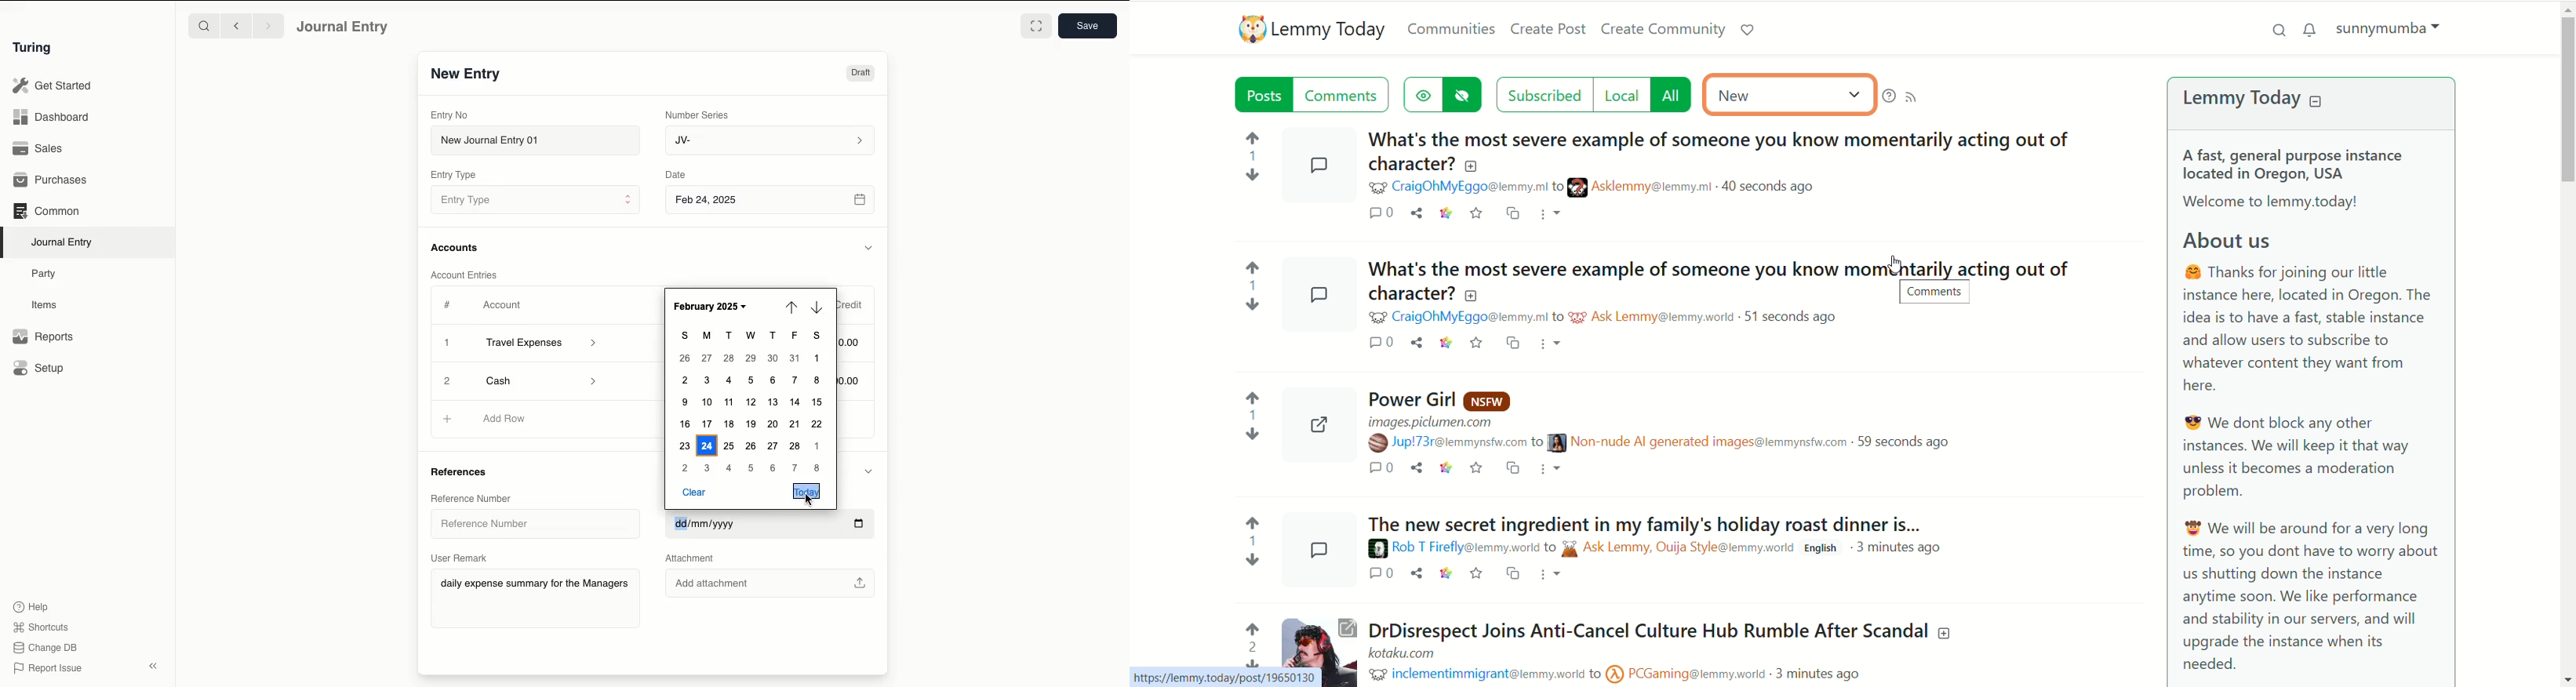 The width and height of the screenshot is (2576, 700). I want to click on February 2025, so click(710, 307).